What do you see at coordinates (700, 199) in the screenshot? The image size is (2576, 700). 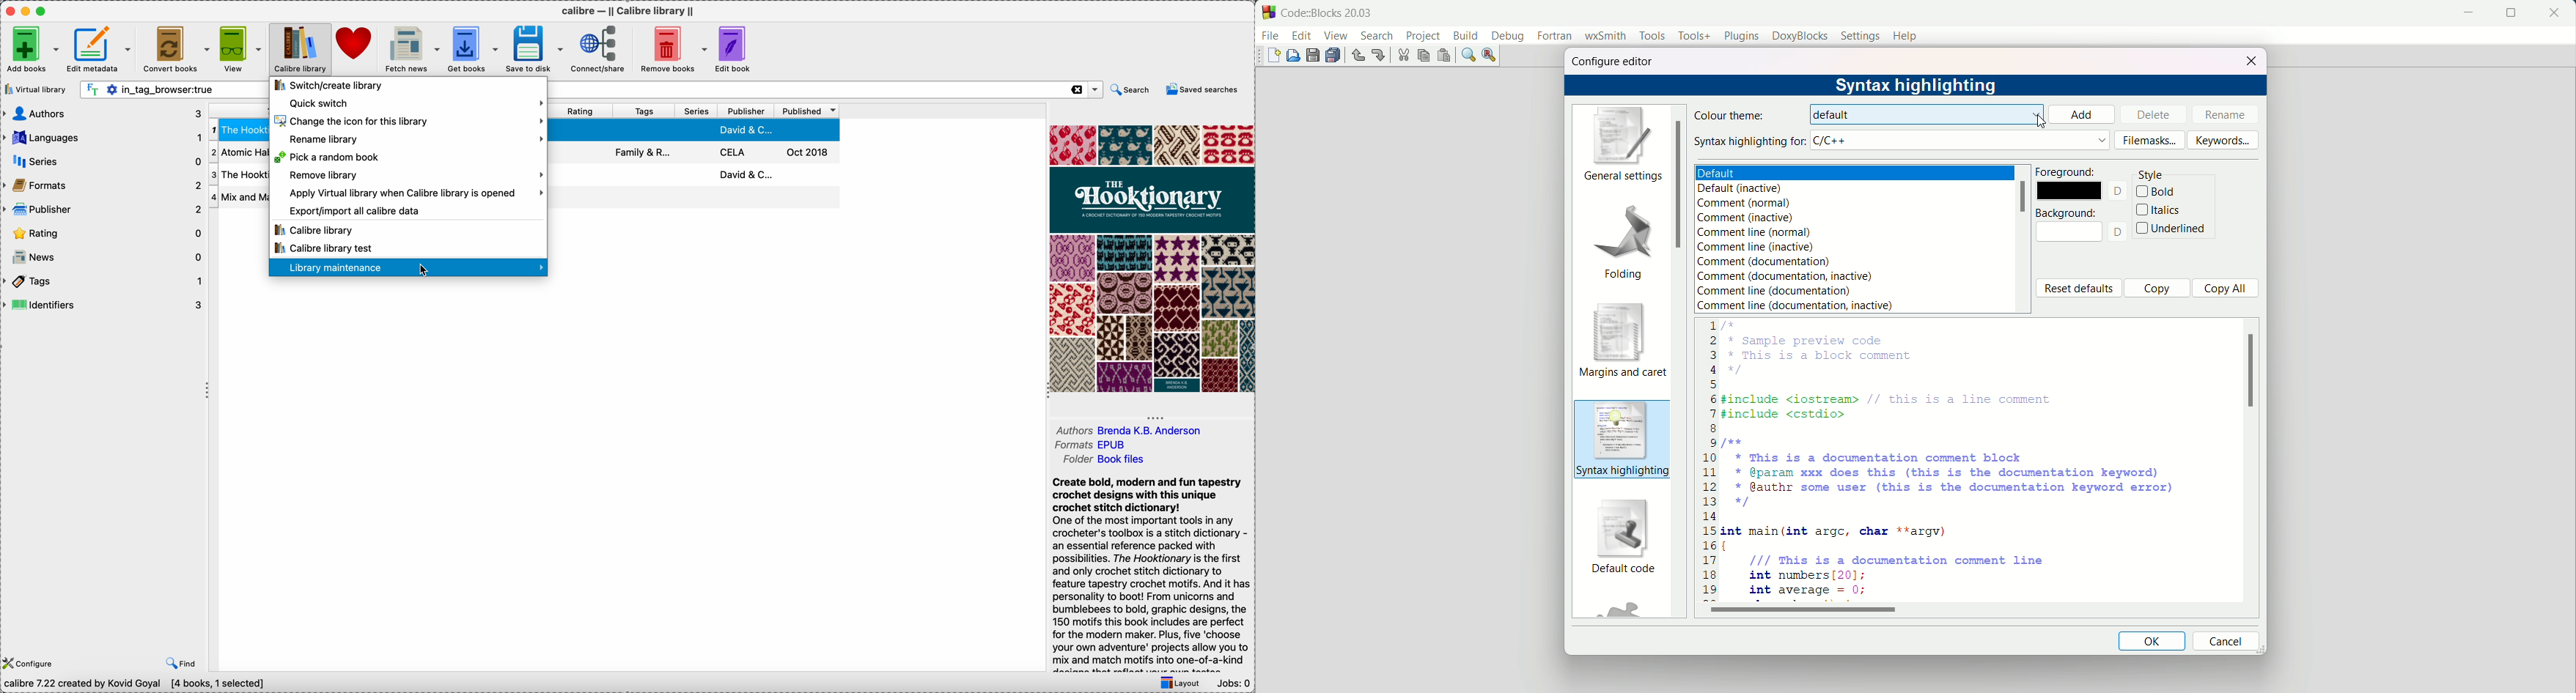 I see `four book` at bounding box center [700, 199].